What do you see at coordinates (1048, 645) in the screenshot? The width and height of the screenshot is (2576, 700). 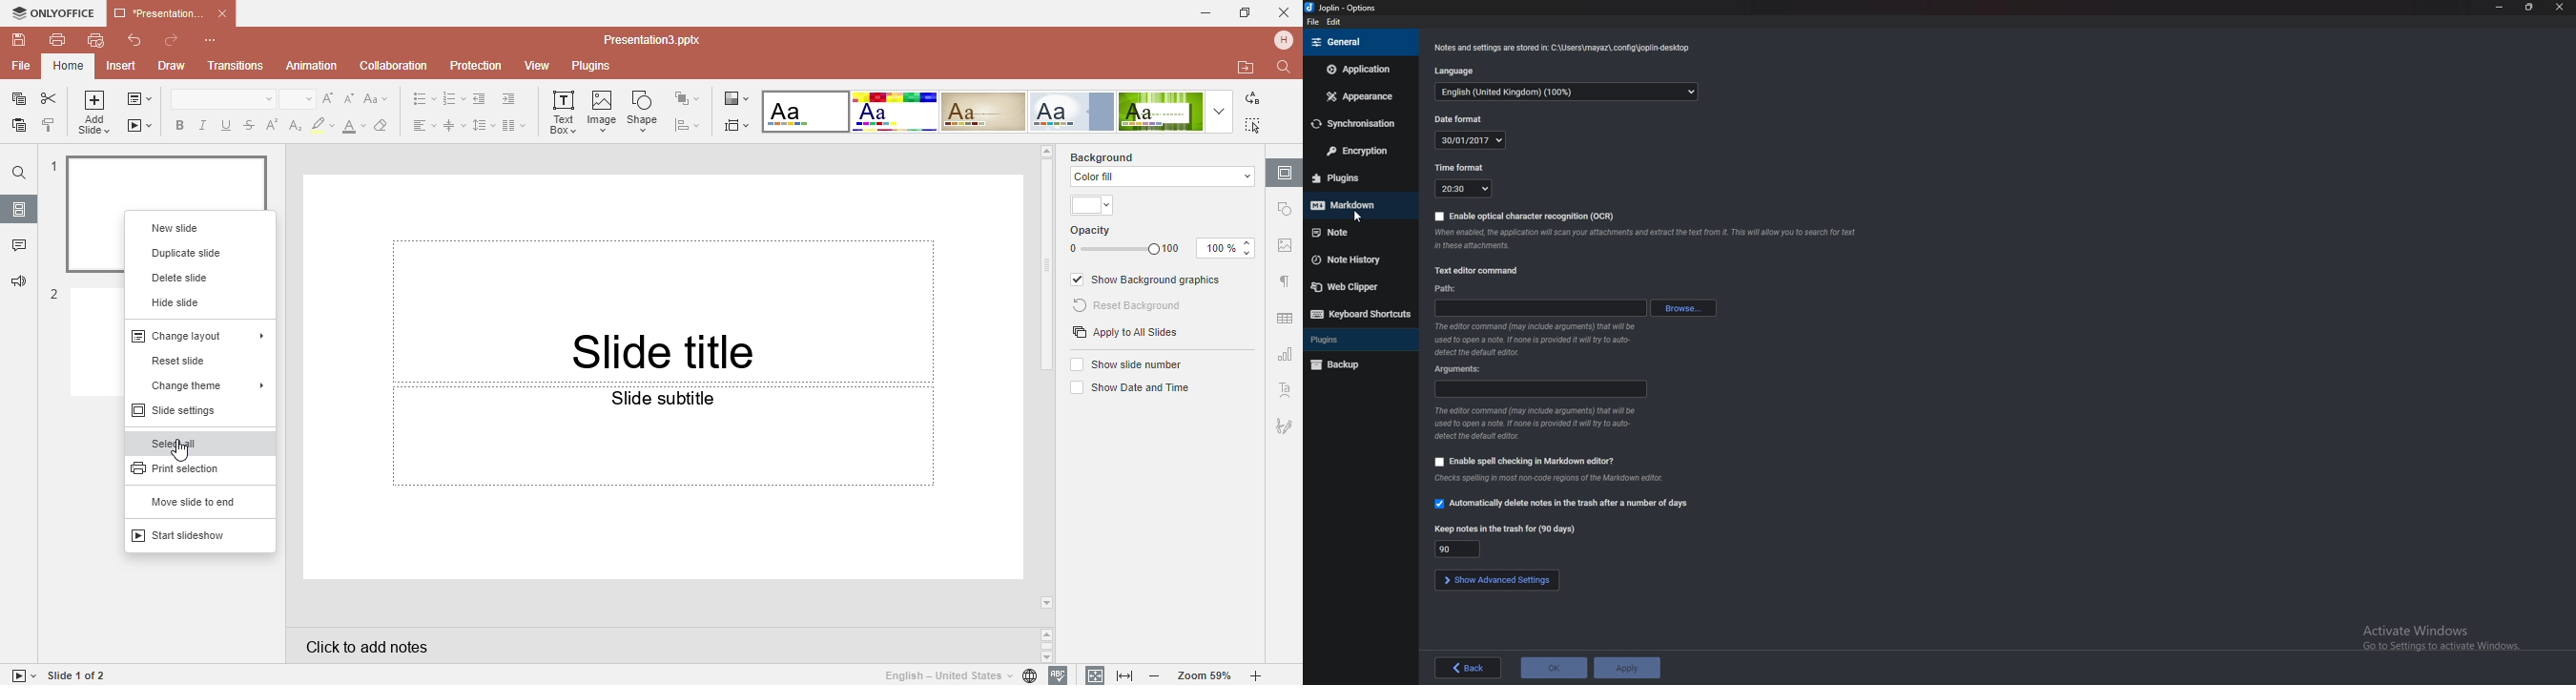 I see `Scroll buttons` at bounding box center [1048, 645].